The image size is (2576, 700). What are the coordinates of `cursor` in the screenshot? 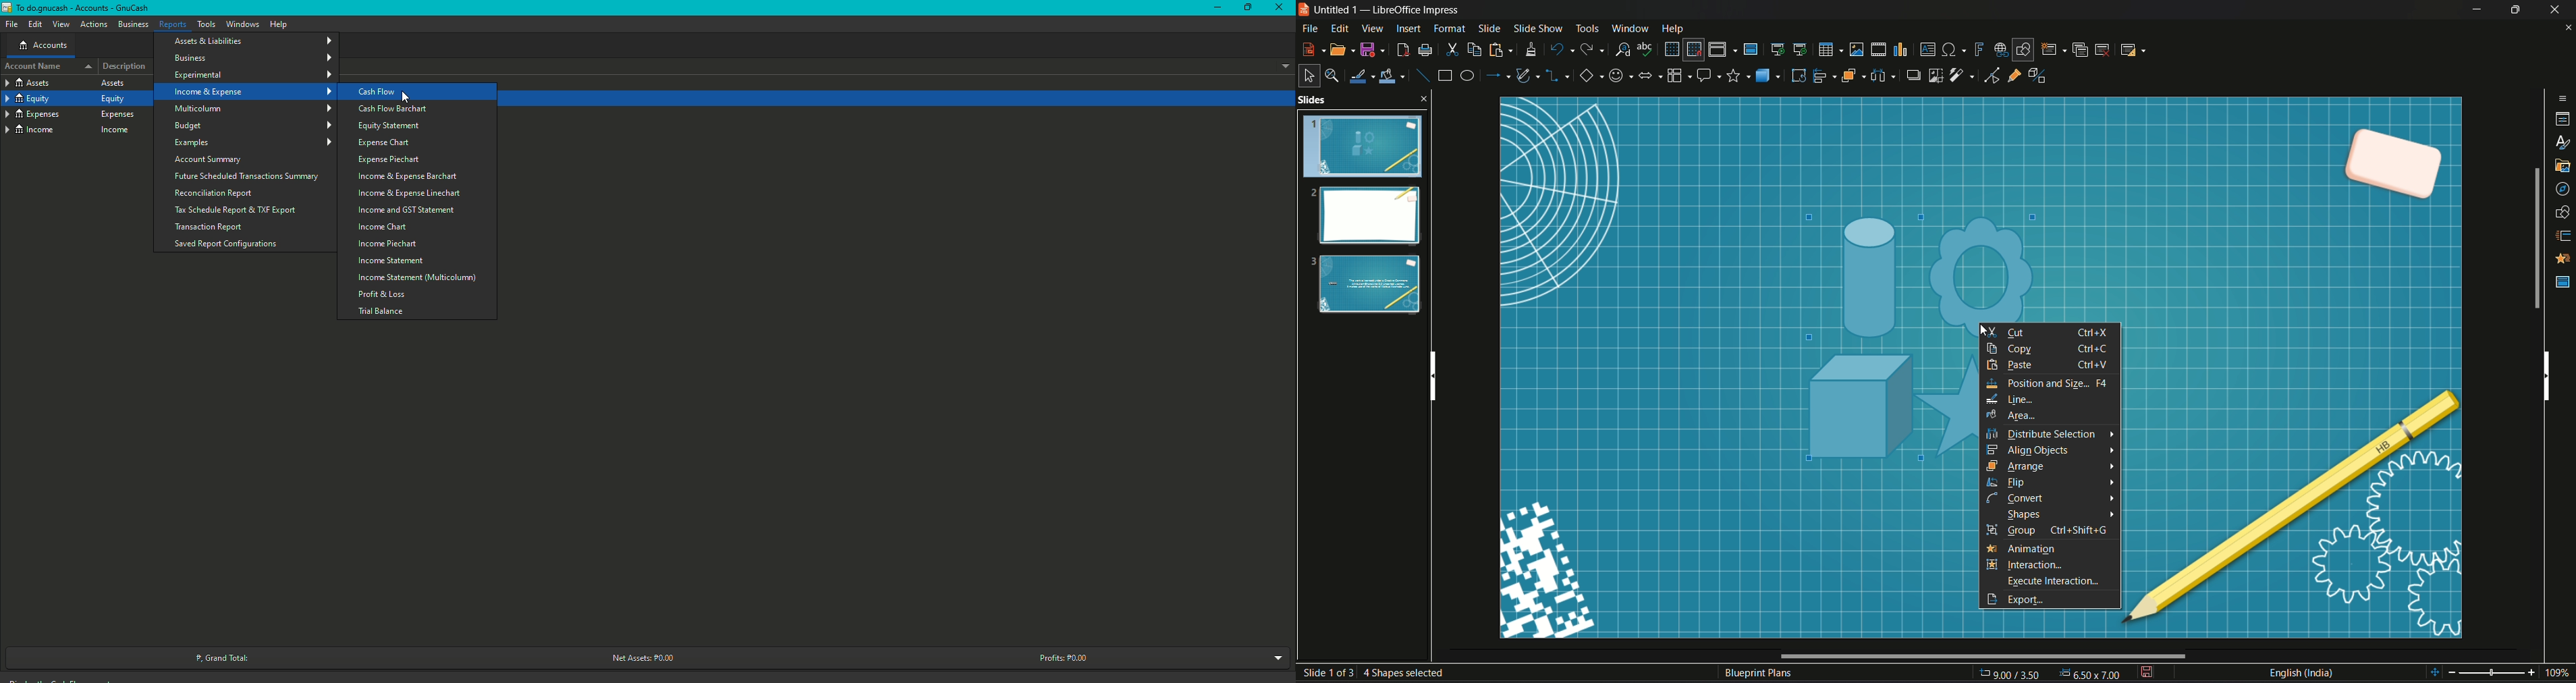 It's located at (1980, 333).